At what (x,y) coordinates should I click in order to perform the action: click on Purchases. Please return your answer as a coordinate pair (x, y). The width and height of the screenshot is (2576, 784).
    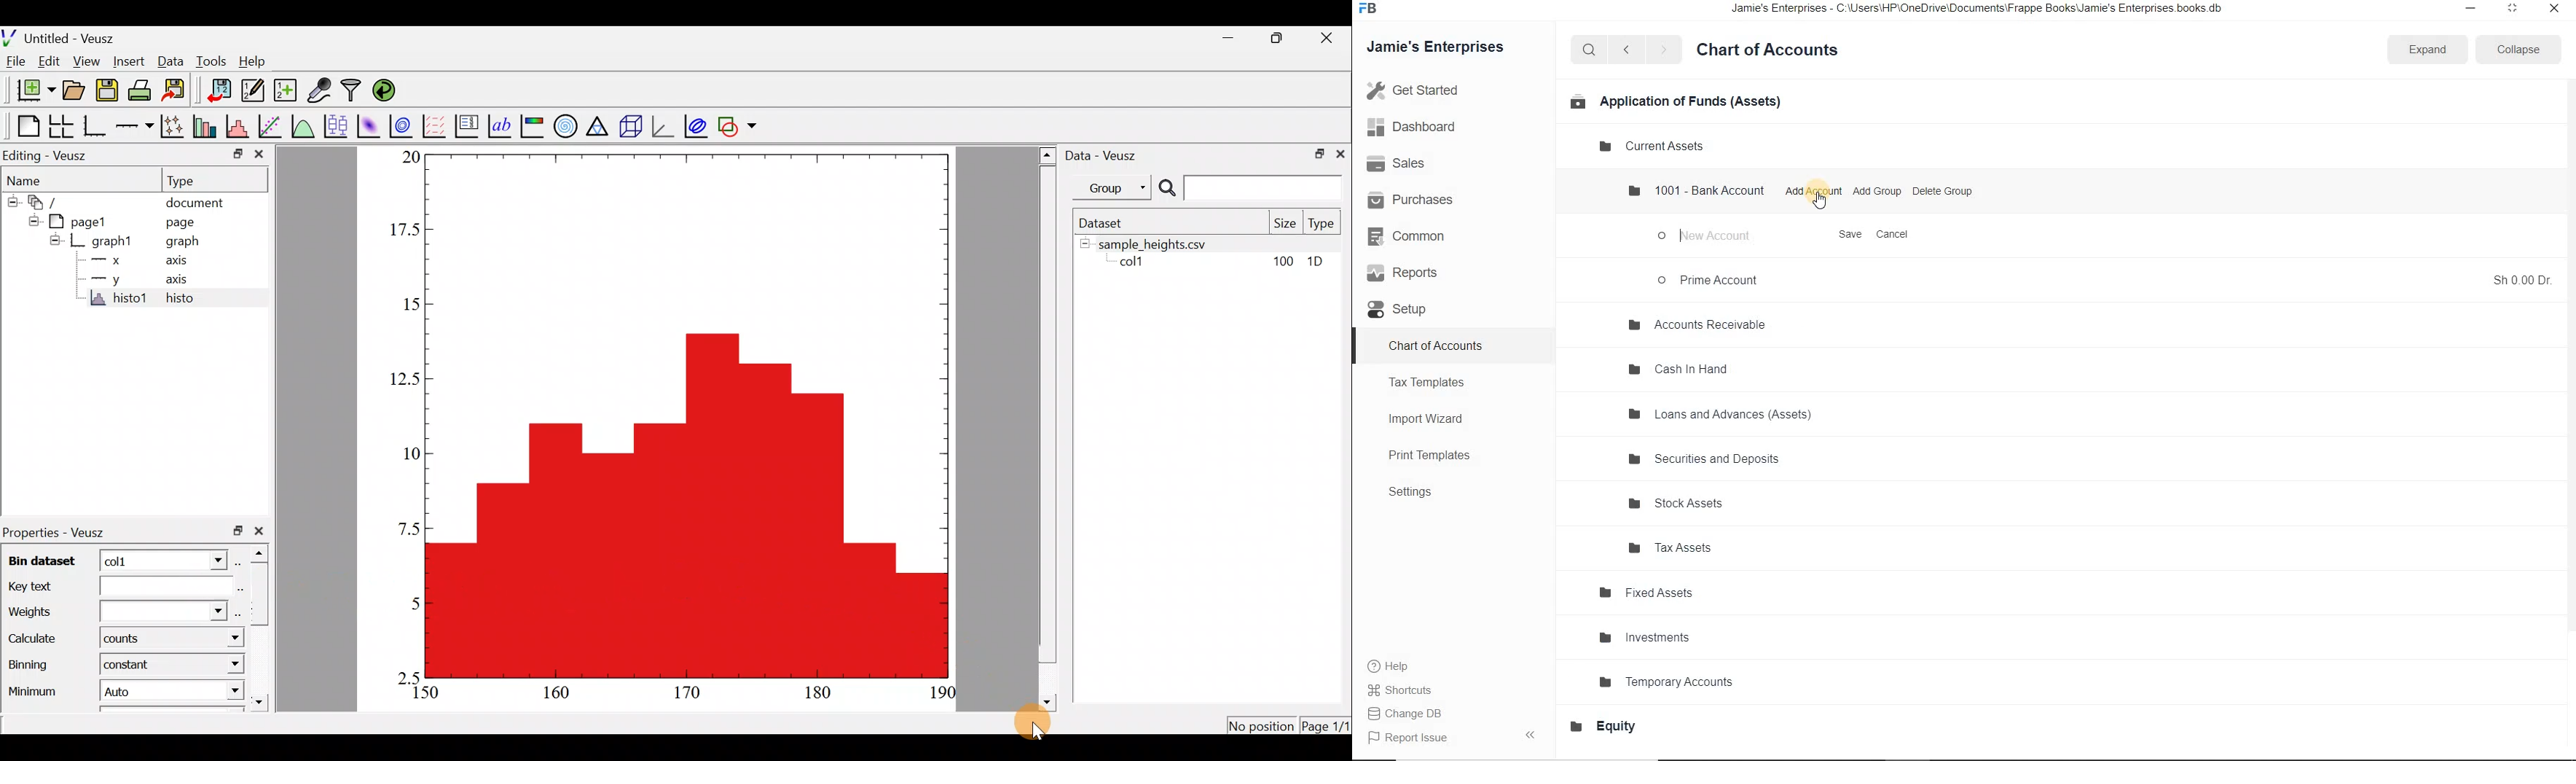
    Looking at the image, I should click on (1418, 199).